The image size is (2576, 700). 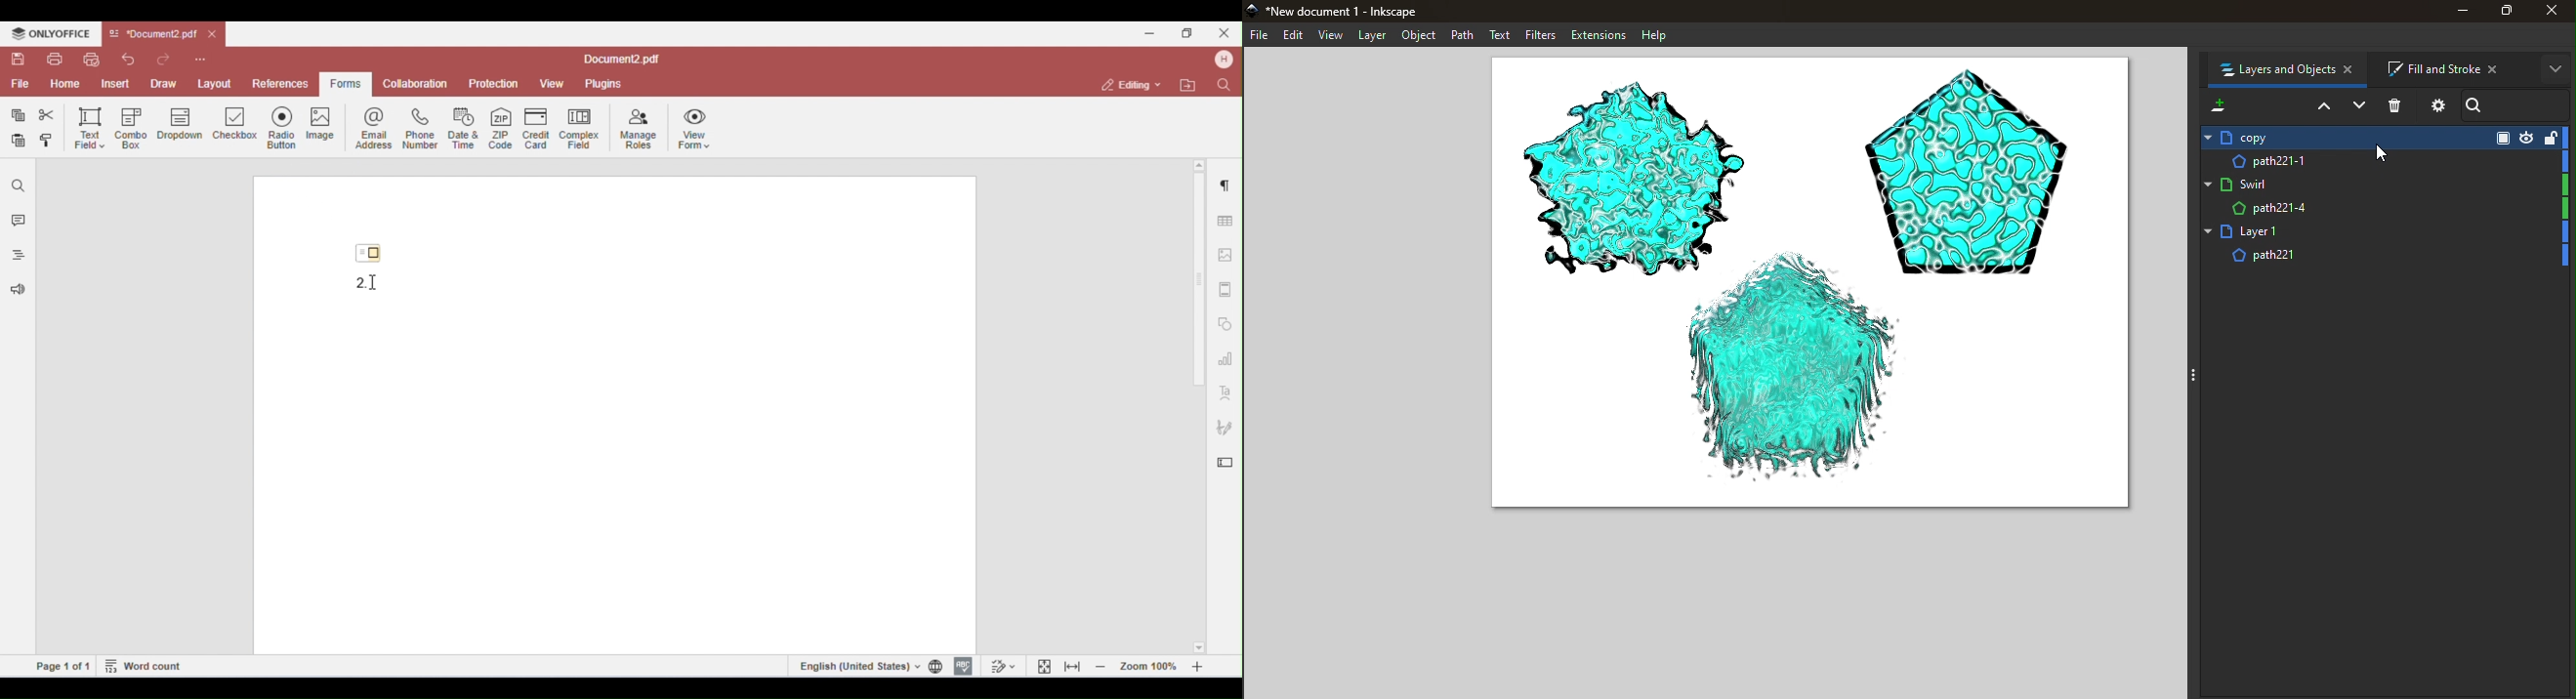 What do you see at coordinates (2386, 154) in the screenshot?
I see `cursor` at bounding box center [2386, 154].